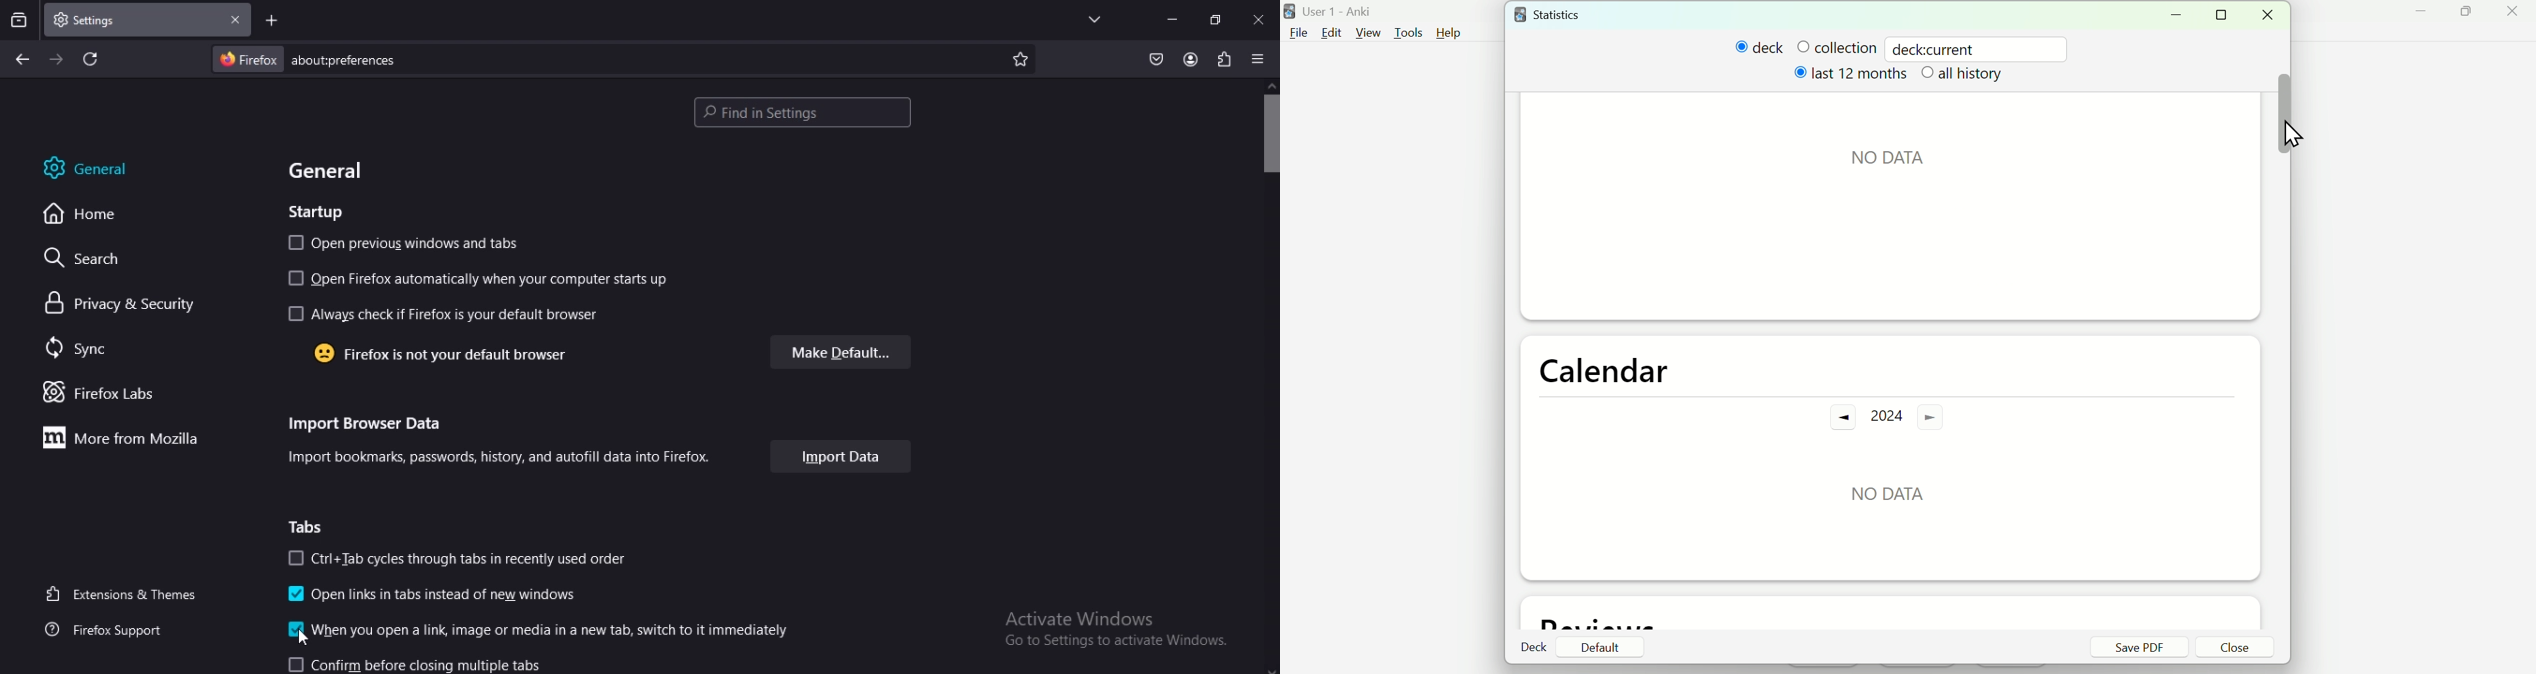 This screenshot has height=700, width=2548. Describe the element at coordinates (1331, 32) in the screenshot. I see `Edit` at that location.